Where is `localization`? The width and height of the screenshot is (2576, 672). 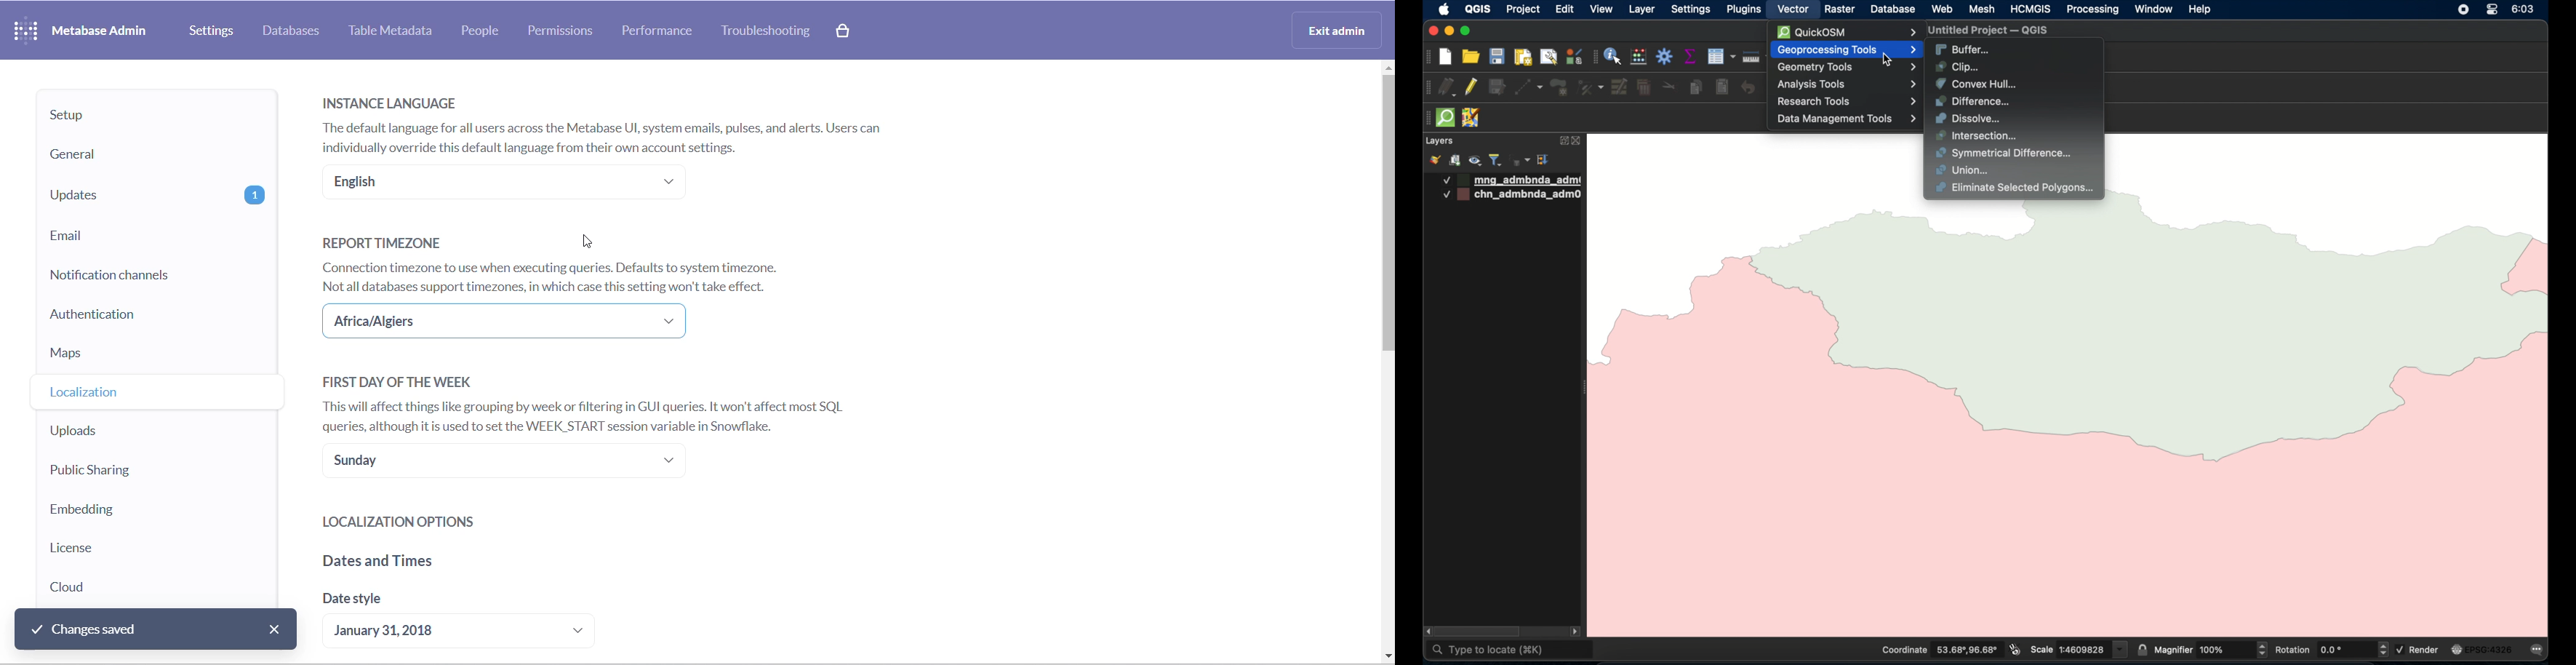 localization is located at coordinates (141, 395).